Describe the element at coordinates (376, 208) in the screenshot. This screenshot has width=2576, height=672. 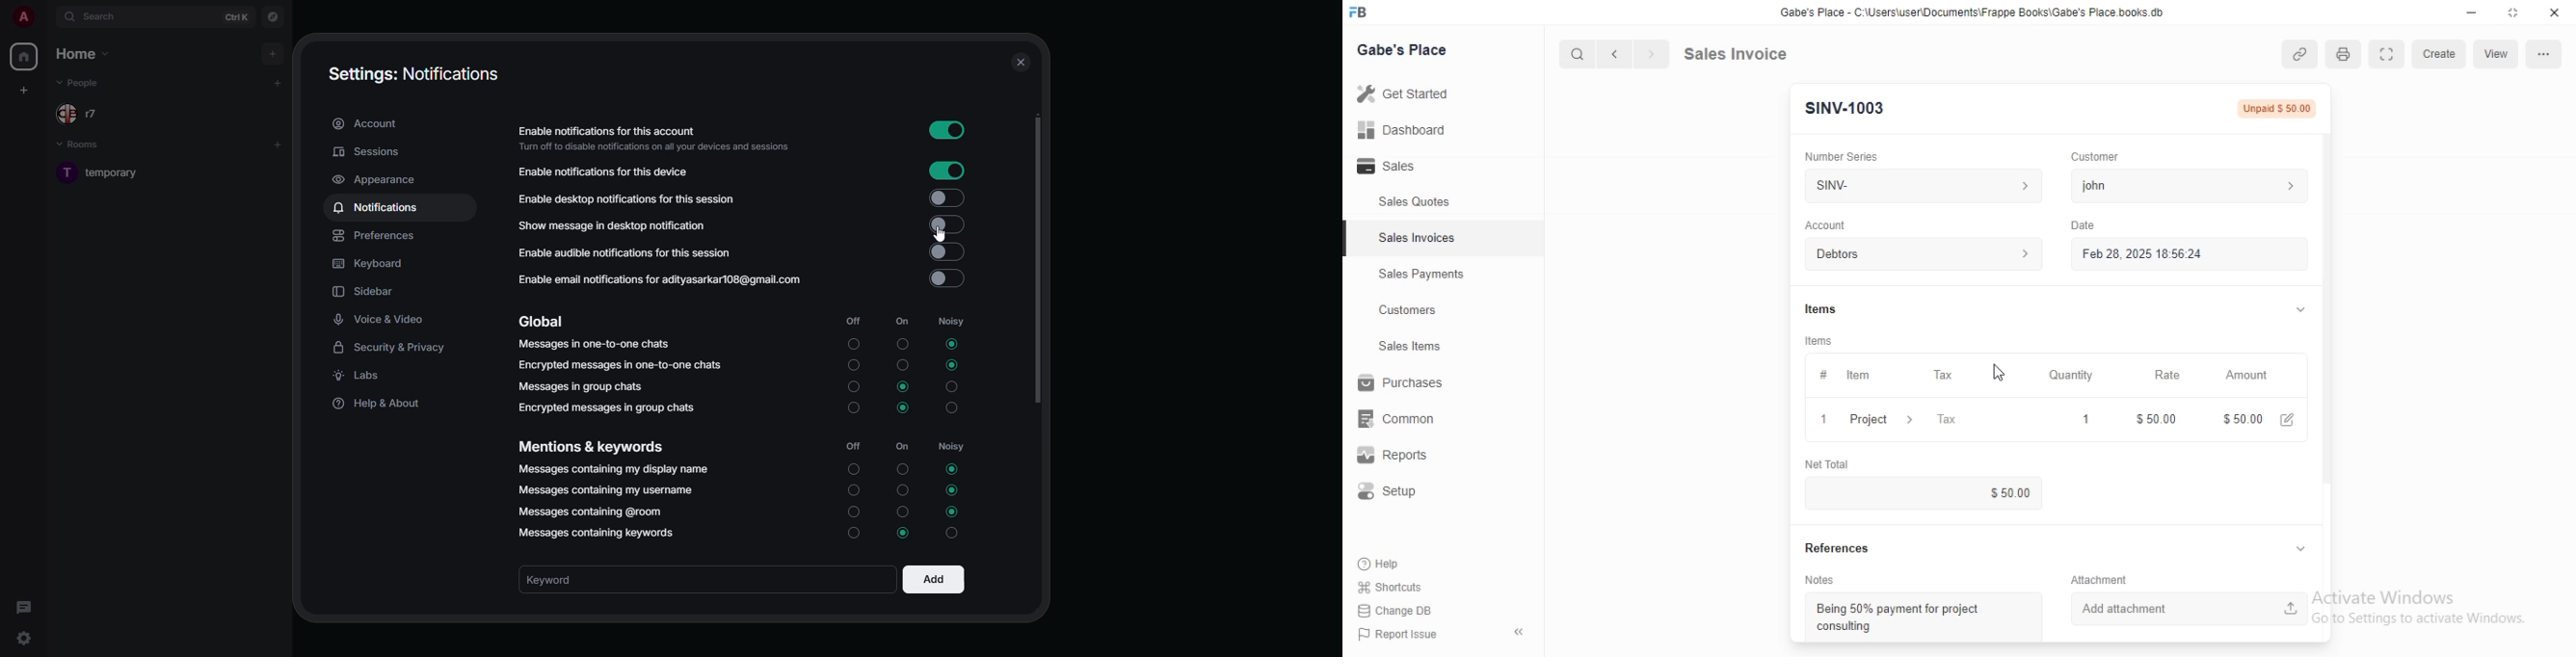
I see `notifications` at that location.